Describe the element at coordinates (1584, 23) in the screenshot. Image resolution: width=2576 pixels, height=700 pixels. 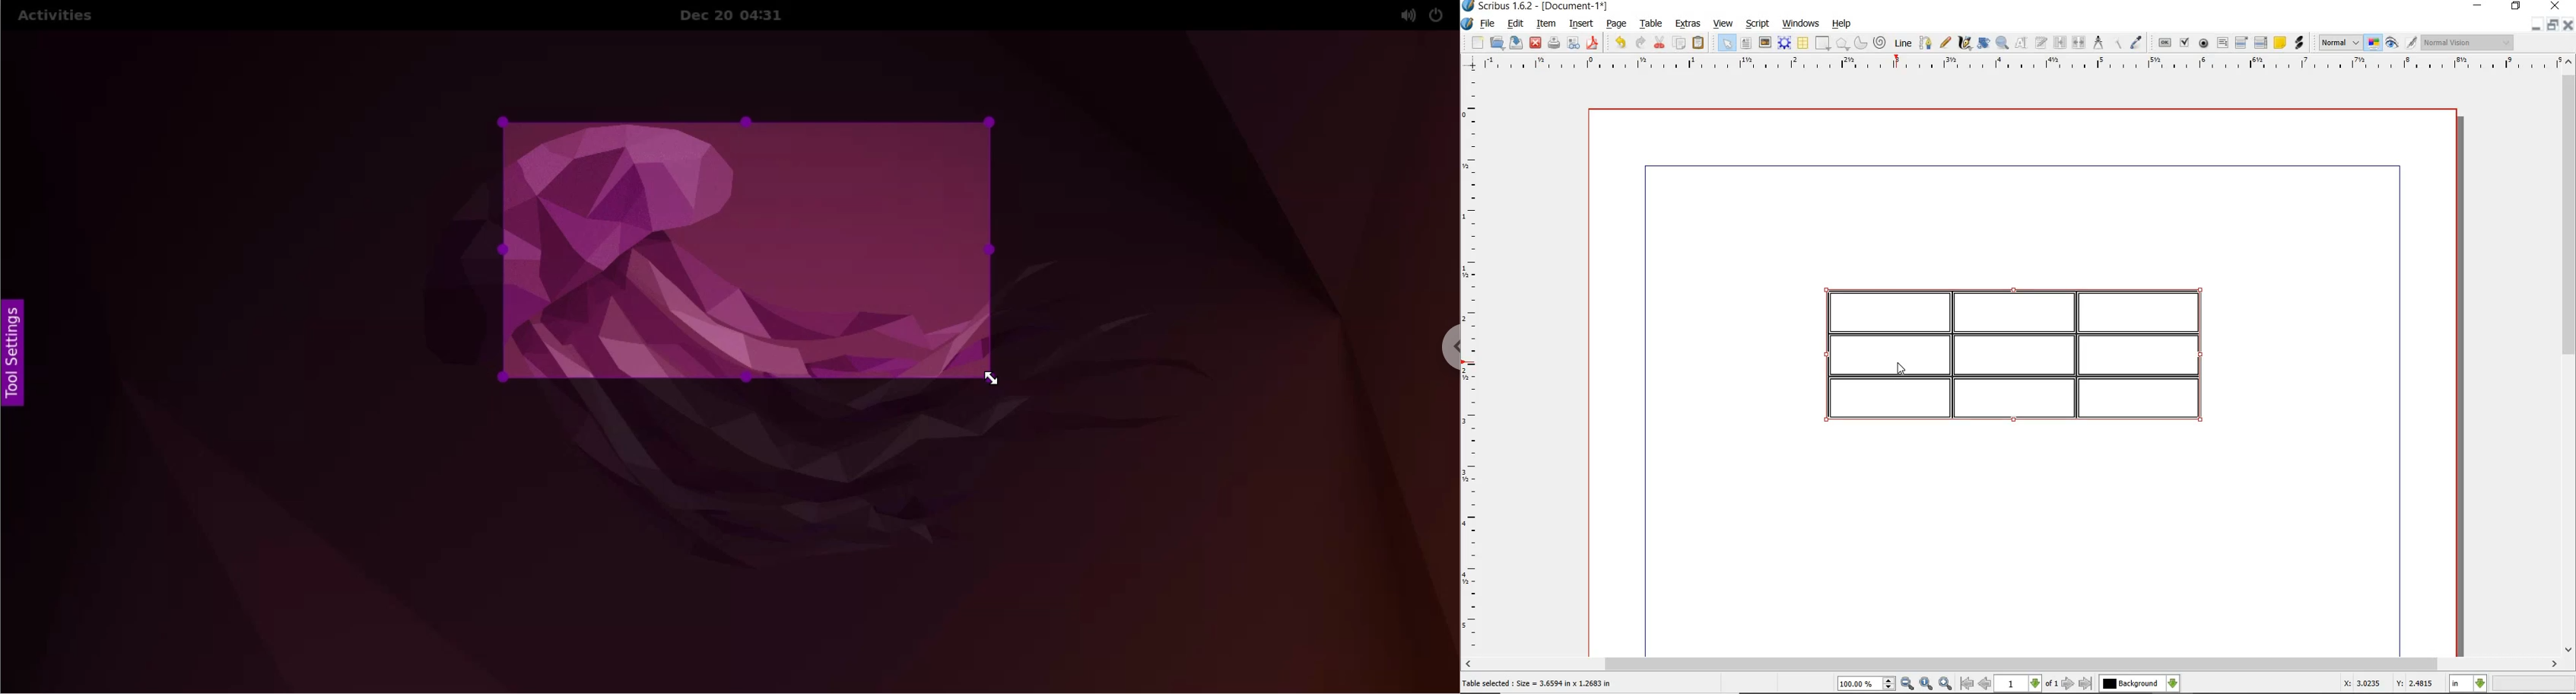
I see `insert` at that location.